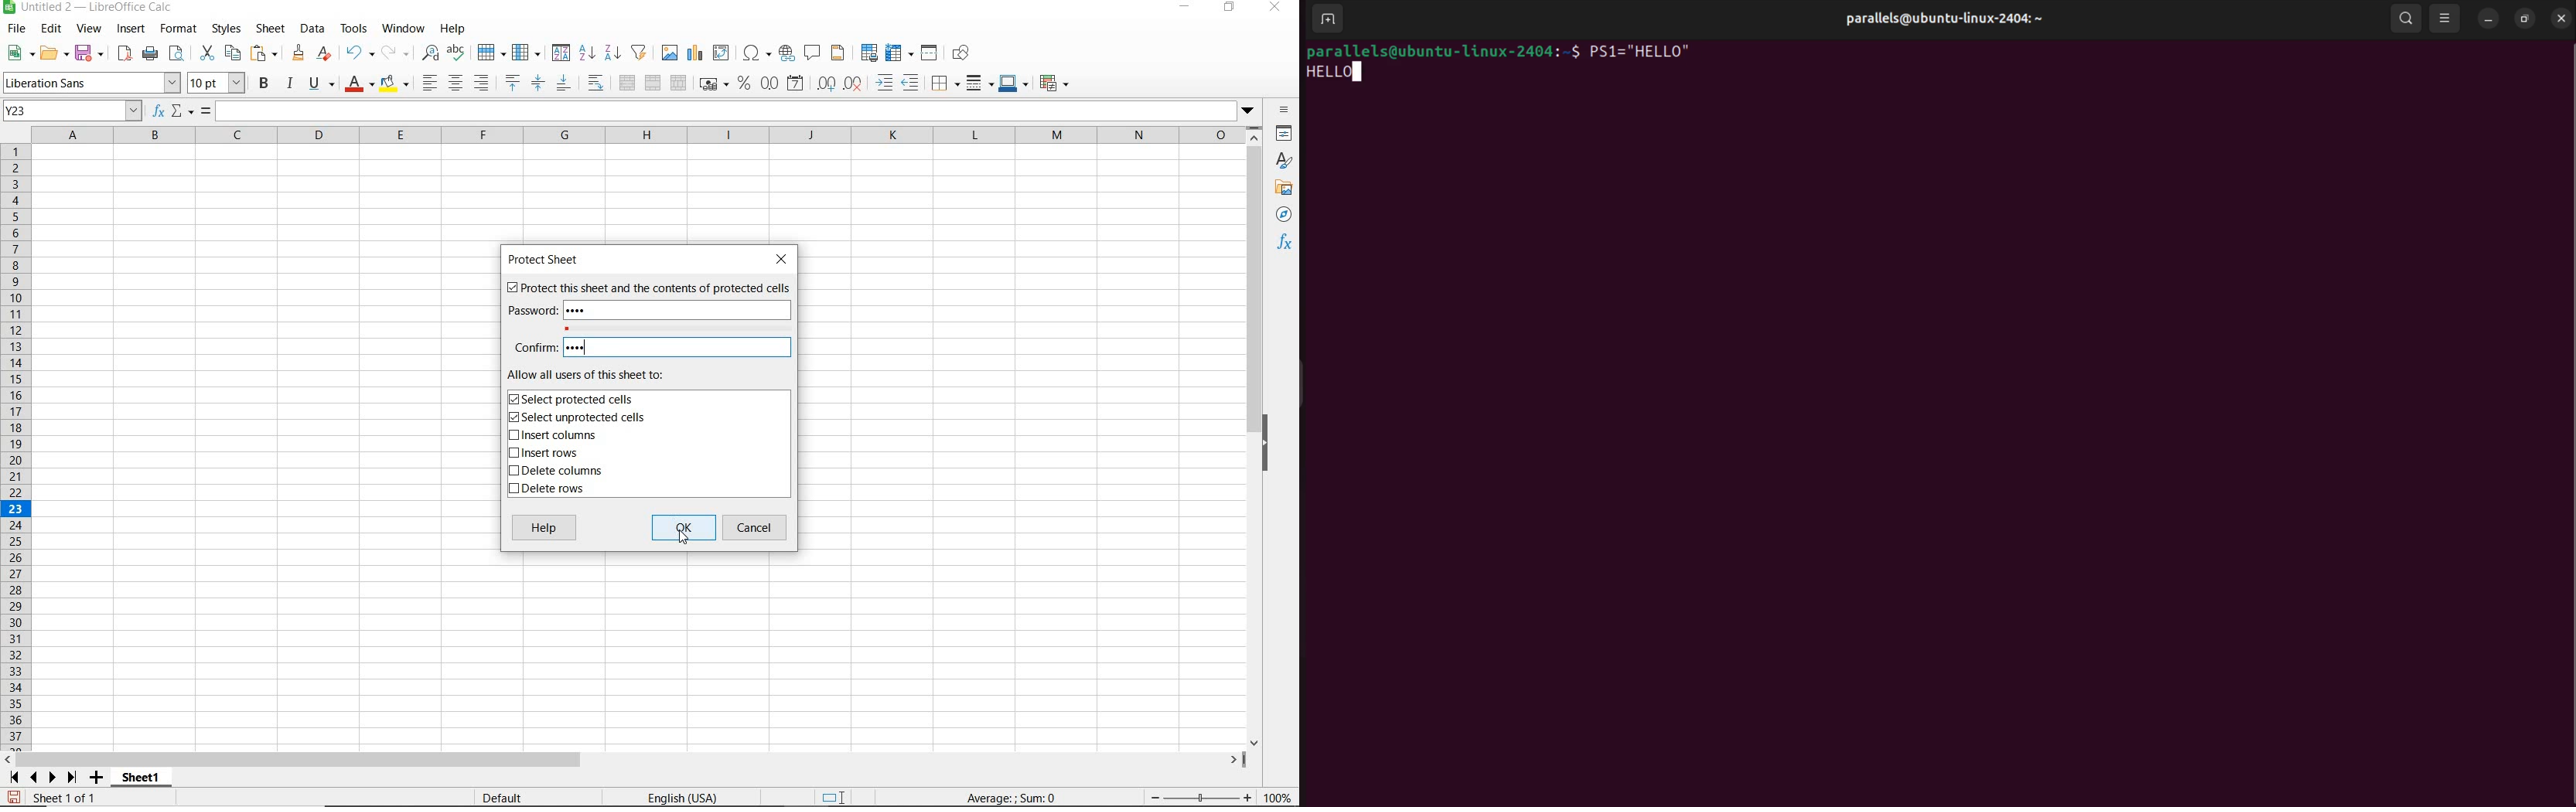 The height and width of the screenshot is (812, 2576). What do you see at coordinates (89, 53) in the screenshot?
I see `SAVE` at bounding box center [89, 53].